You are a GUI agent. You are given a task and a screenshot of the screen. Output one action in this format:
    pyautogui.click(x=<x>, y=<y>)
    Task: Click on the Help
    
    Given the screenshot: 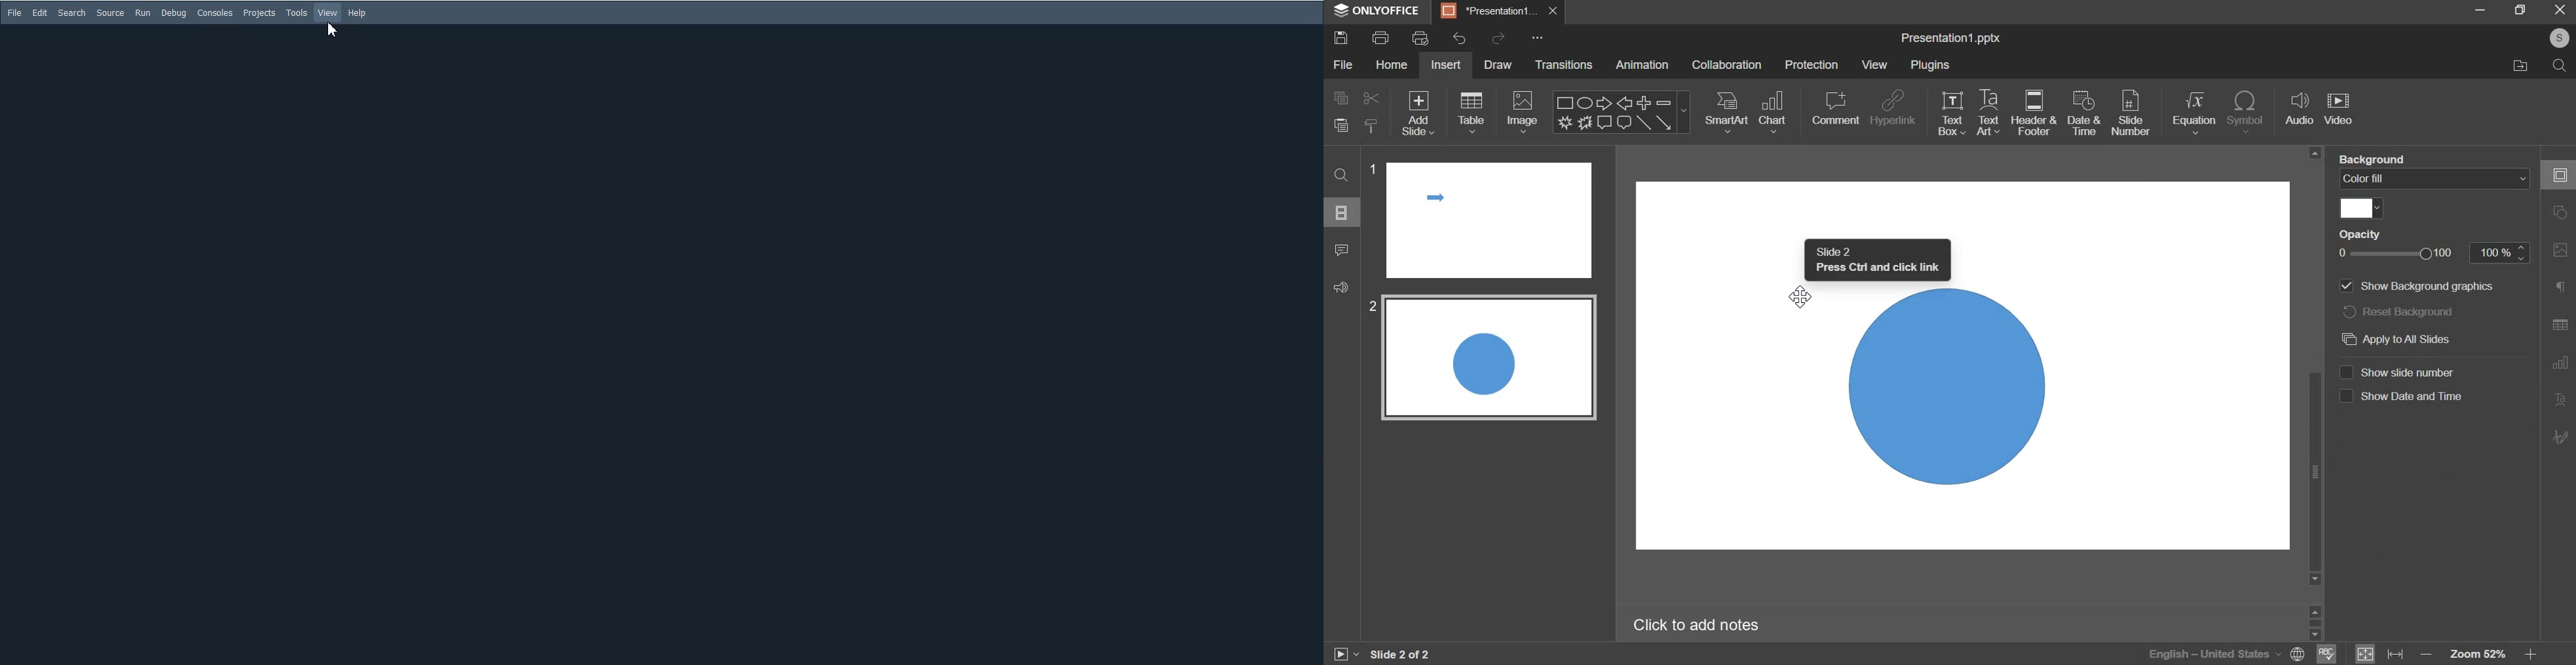 What is the action you would take?
    pyautogui.click(x=356, y=12)
    